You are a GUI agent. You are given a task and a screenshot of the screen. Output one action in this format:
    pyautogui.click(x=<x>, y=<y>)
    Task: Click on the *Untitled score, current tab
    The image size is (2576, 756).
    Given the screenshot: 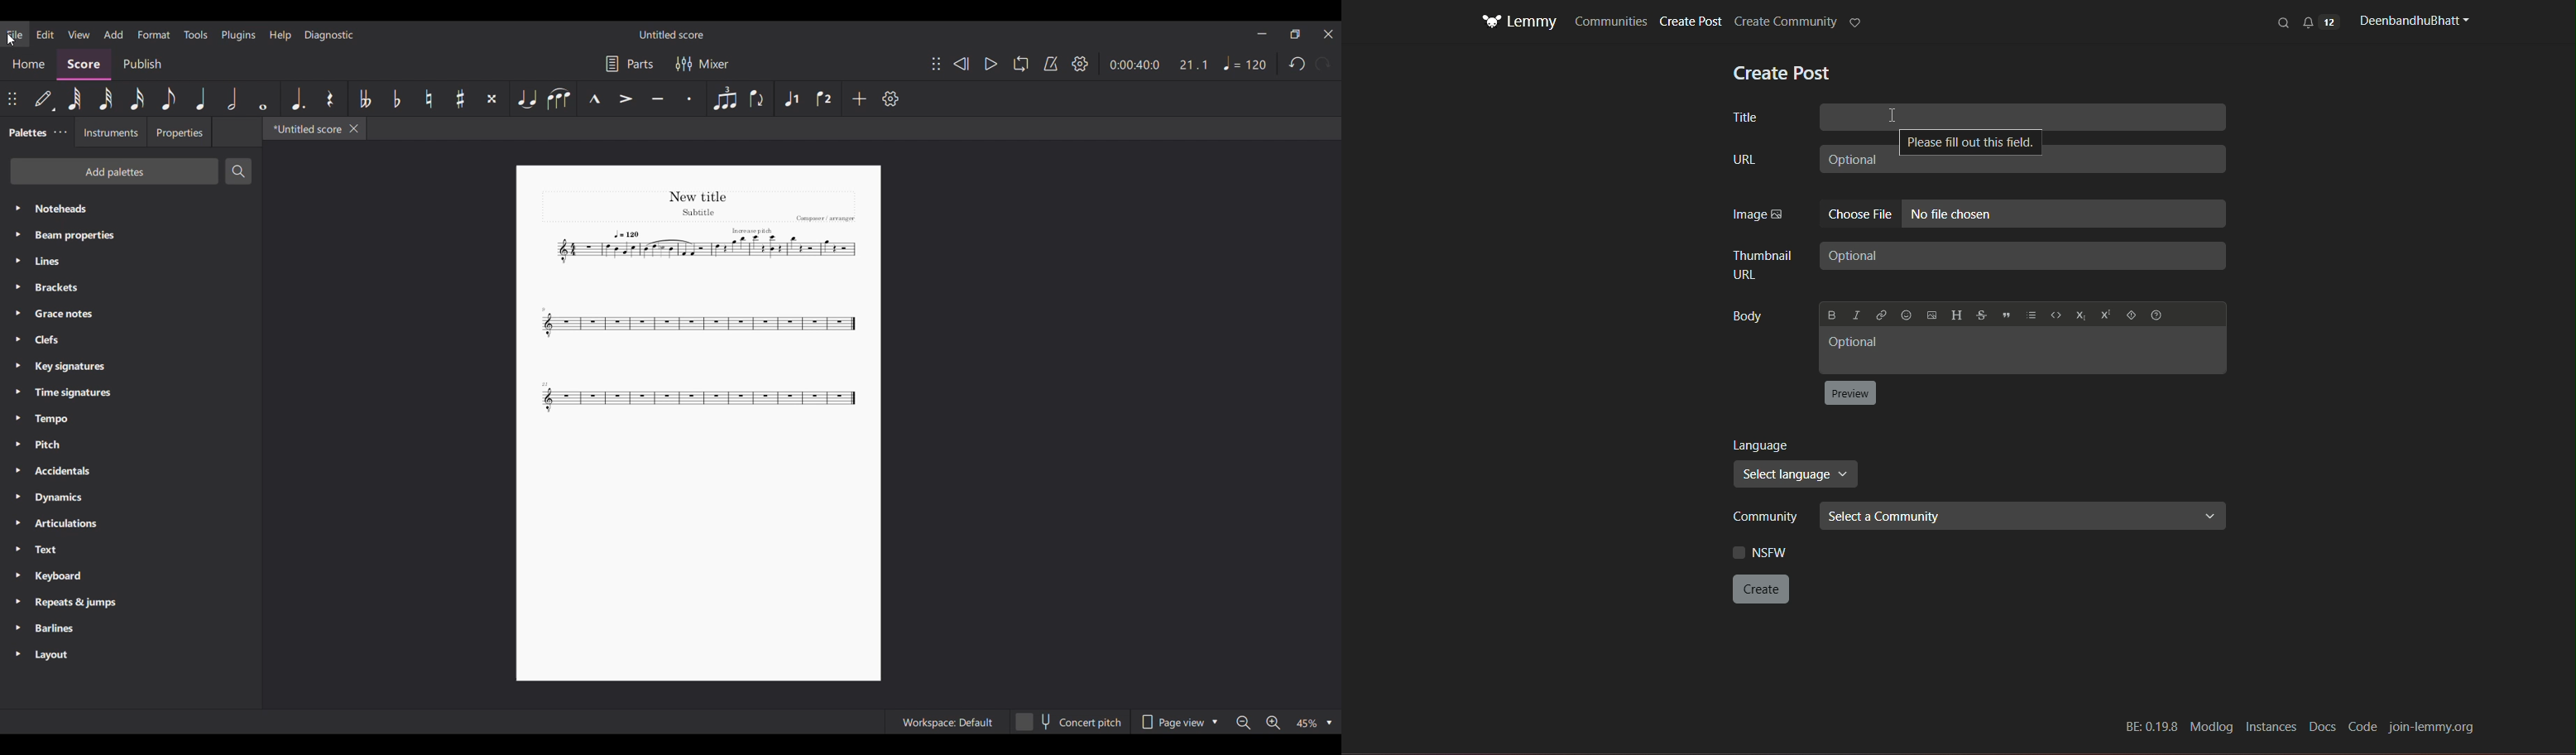 What is the action you would take?
    pyautogui.click(x=305, y=129)
    